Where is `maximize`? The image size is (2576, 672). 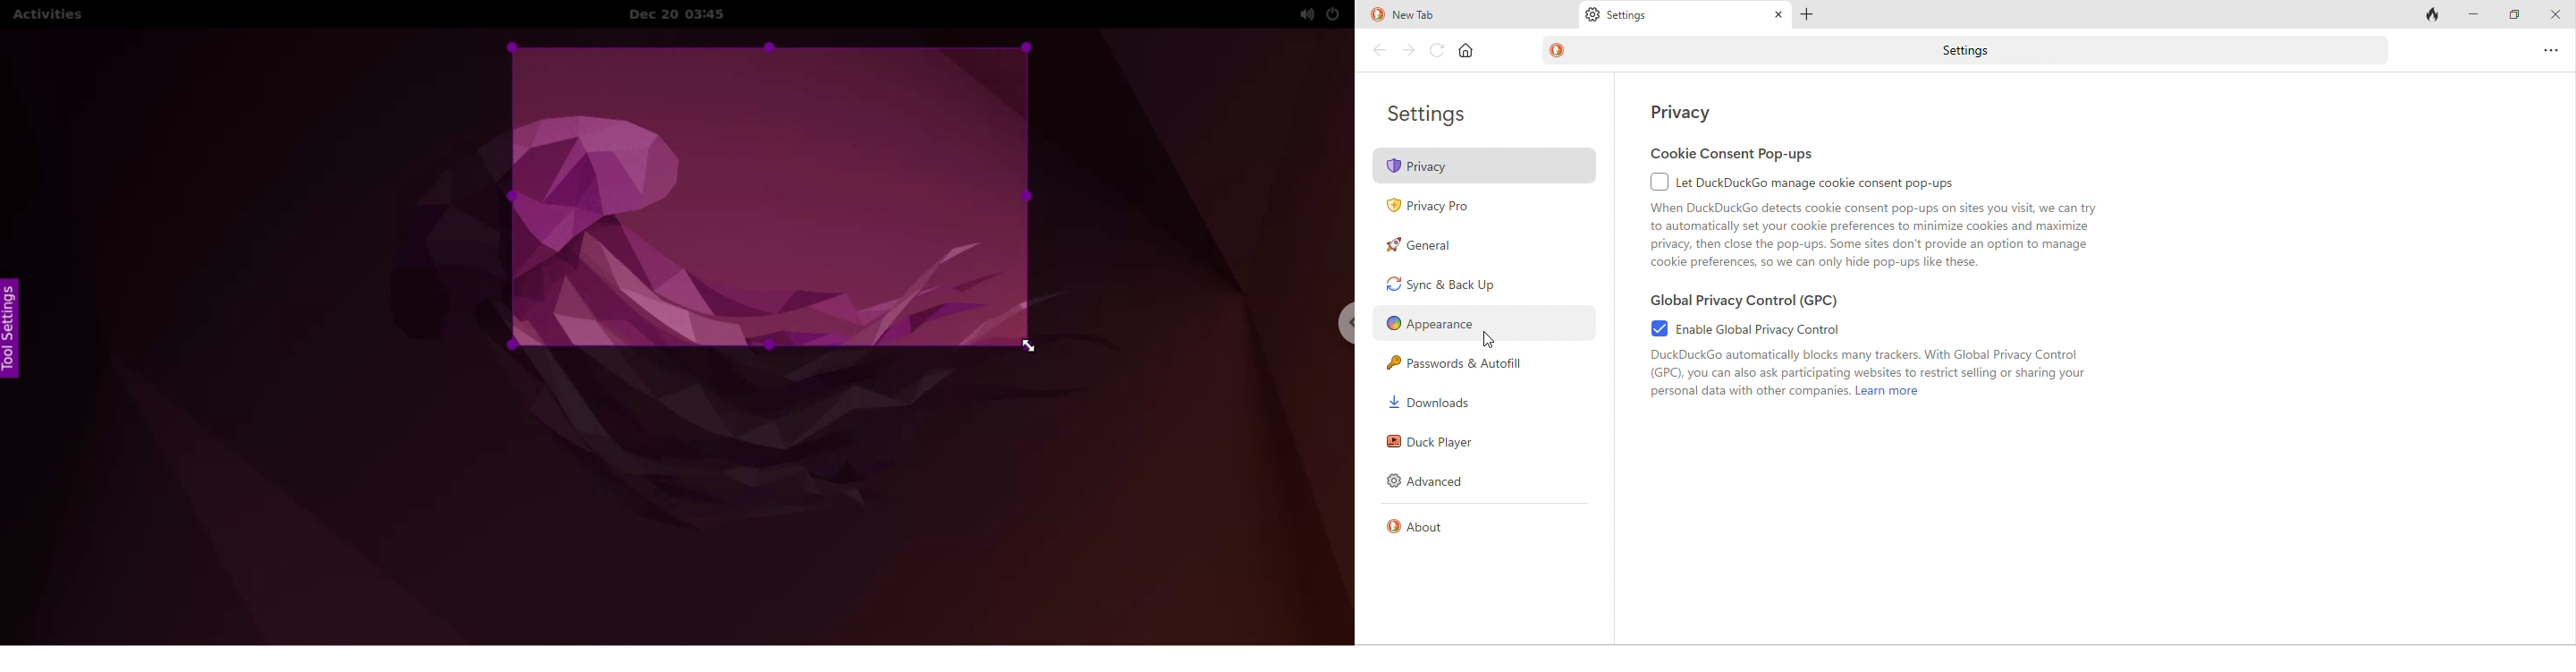 maximize is located at coordinates (2513, 14).